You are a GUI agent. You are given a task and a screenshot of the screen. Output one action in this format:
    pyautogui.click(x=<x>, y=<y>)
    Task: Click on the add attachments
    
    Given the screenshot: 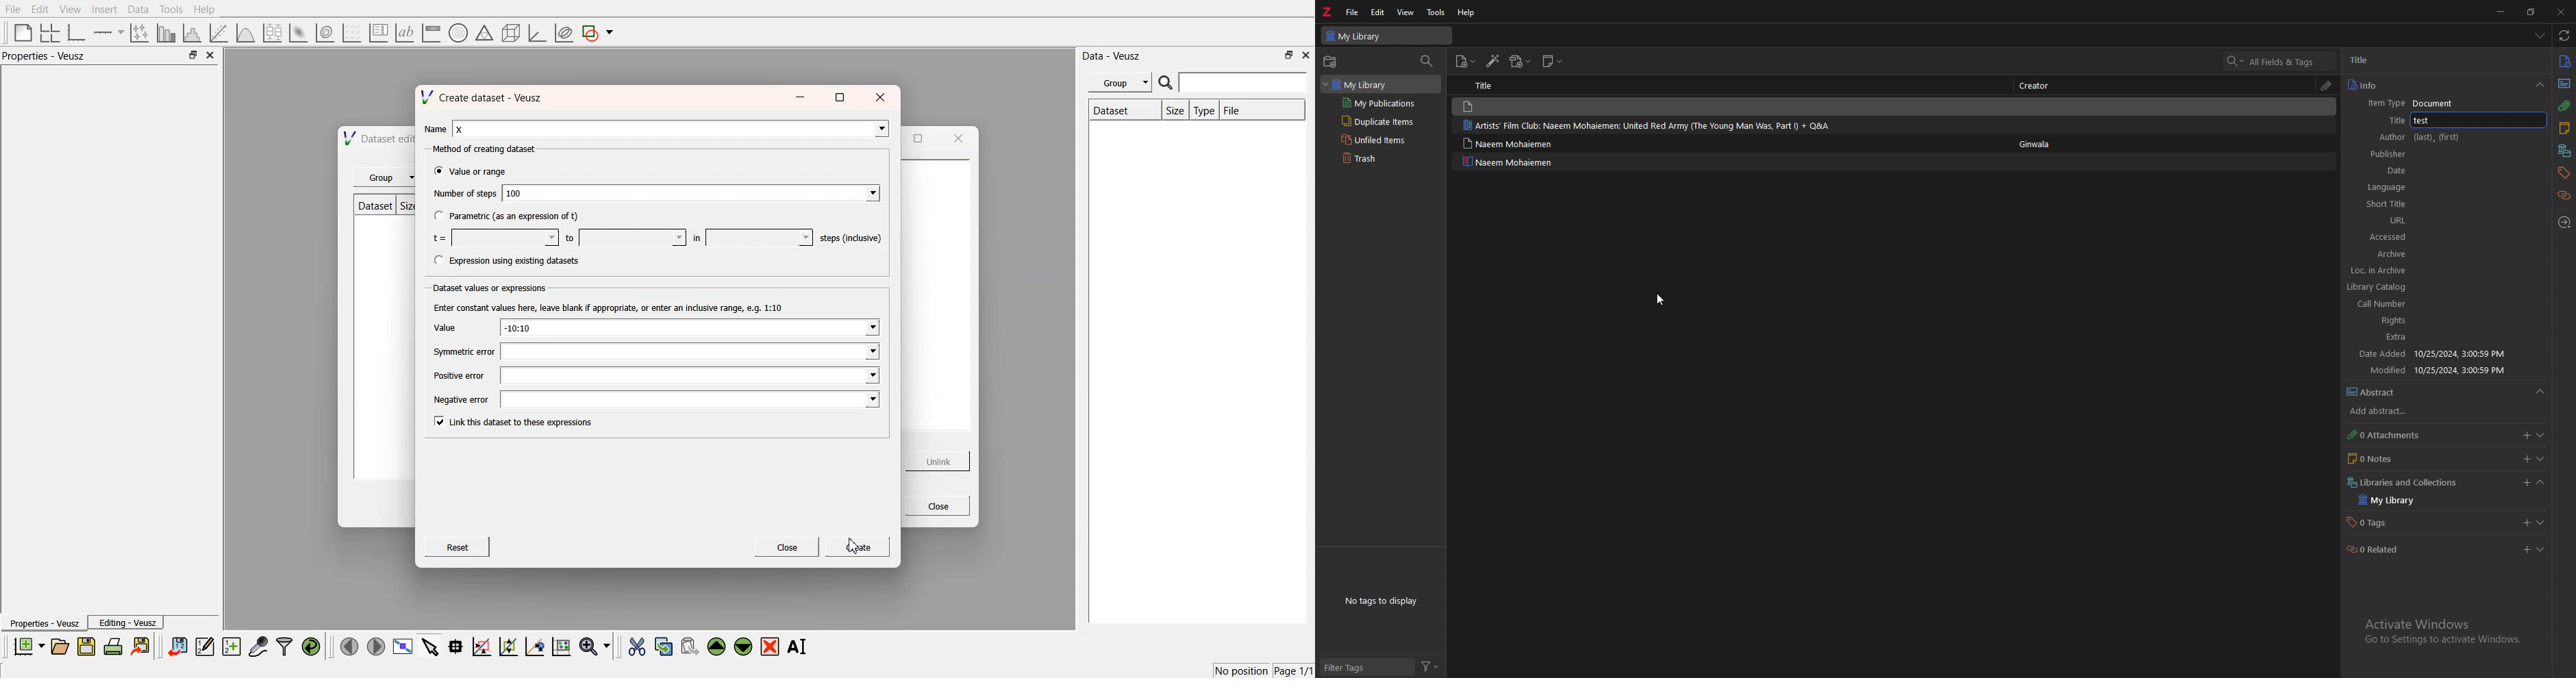 What is the action you would take?
    pyautogui.click(x=2526, y=436)
    